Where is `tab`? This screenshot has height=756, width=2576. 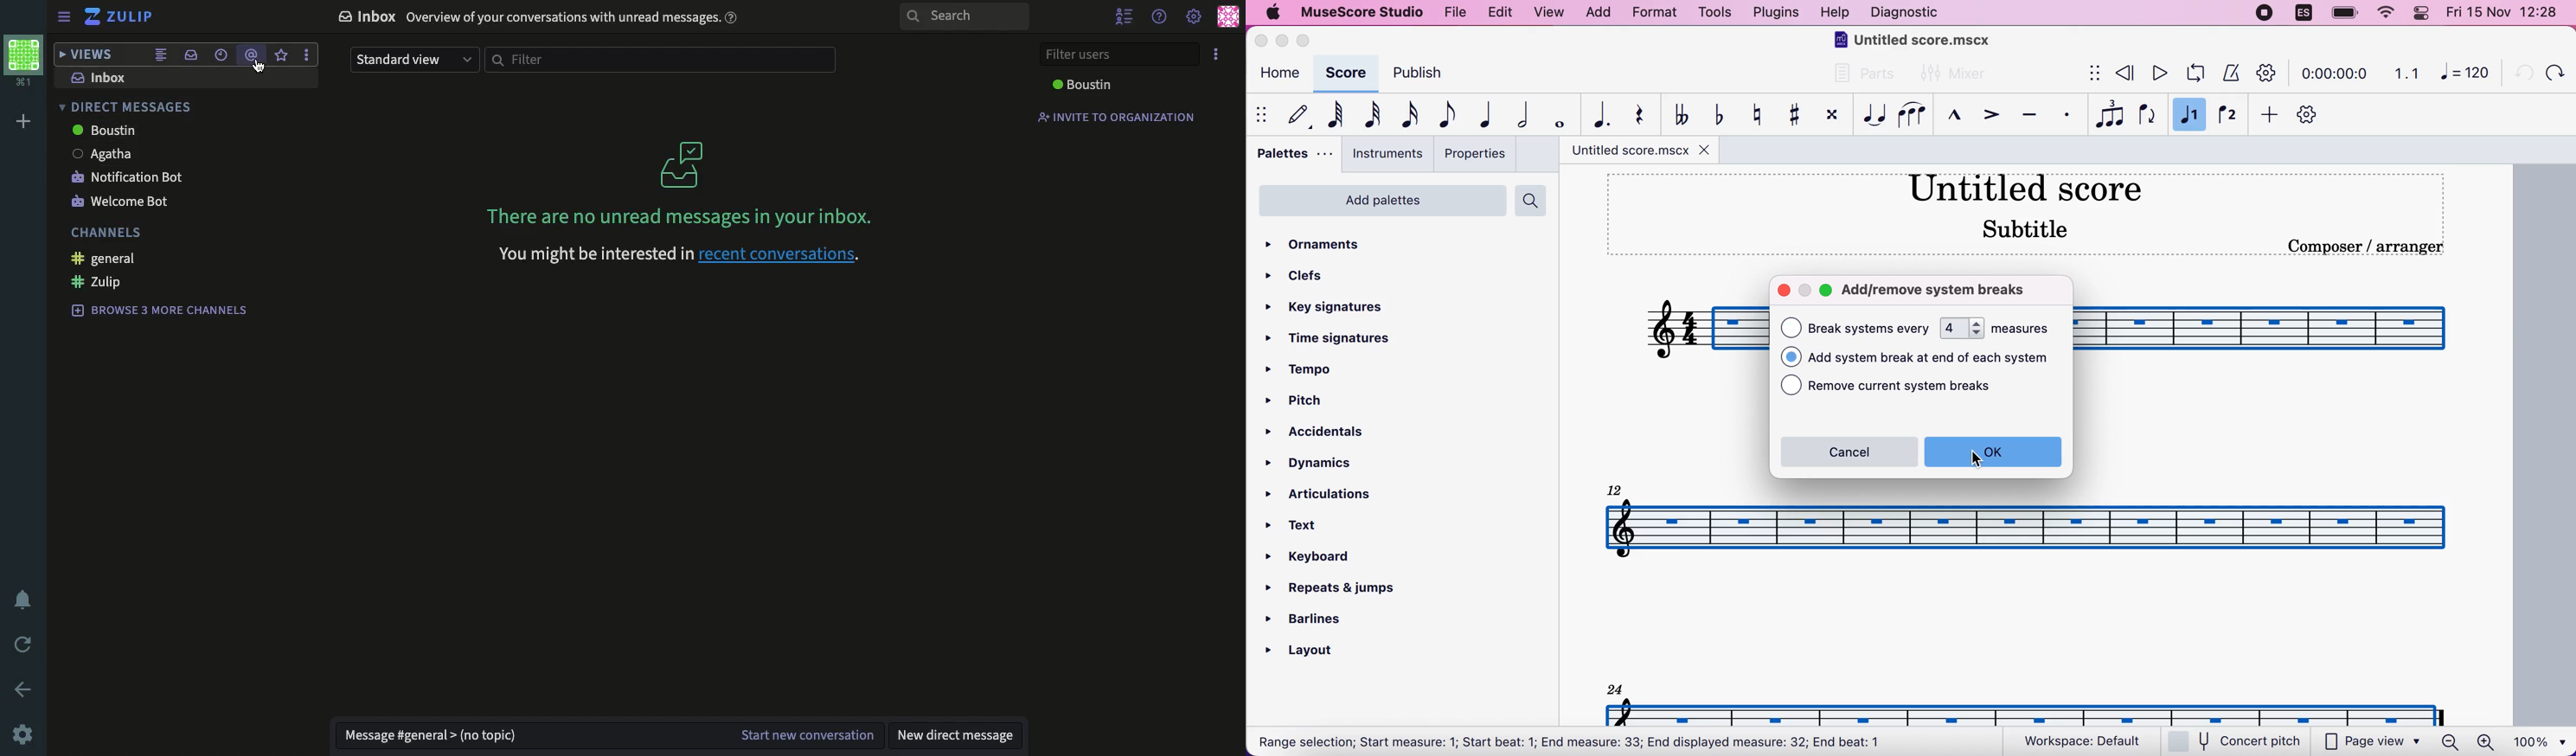 tab is located at coordinates (1629, 150).